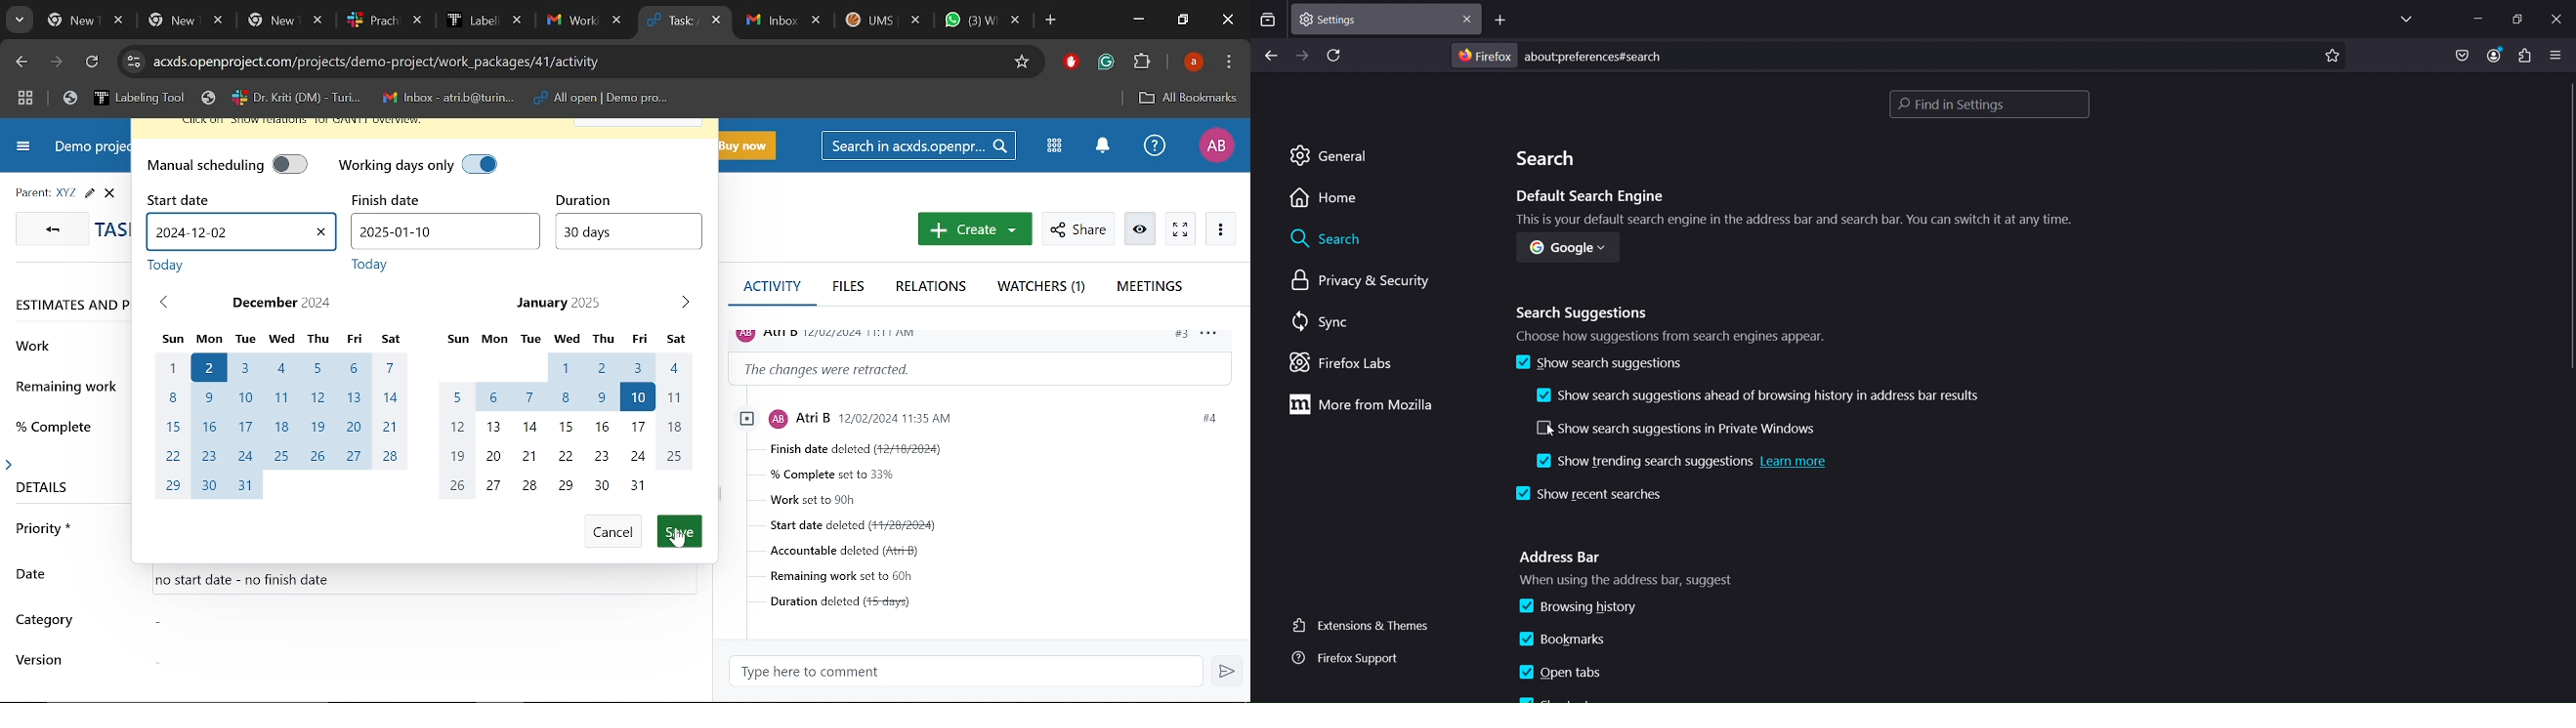  I want to click on finish date, so click(643, 396).